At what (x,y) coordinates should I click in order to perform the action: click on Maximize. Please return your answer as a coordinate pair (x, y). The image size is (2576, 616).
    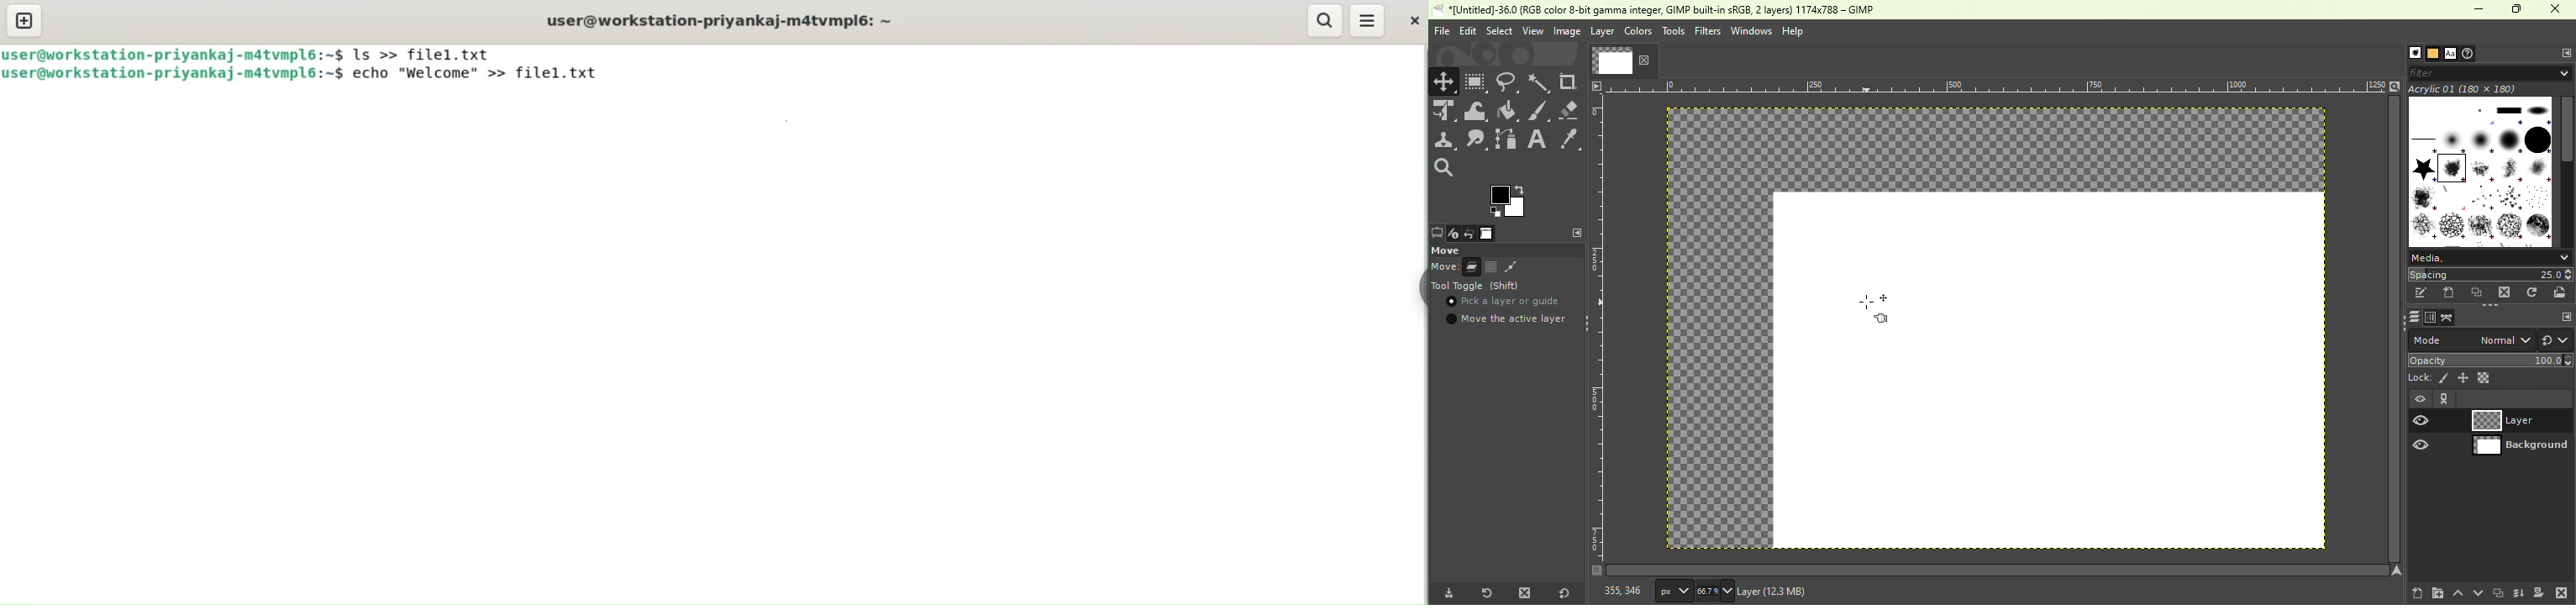
    Looking at the image, I should click on (2519, 9).